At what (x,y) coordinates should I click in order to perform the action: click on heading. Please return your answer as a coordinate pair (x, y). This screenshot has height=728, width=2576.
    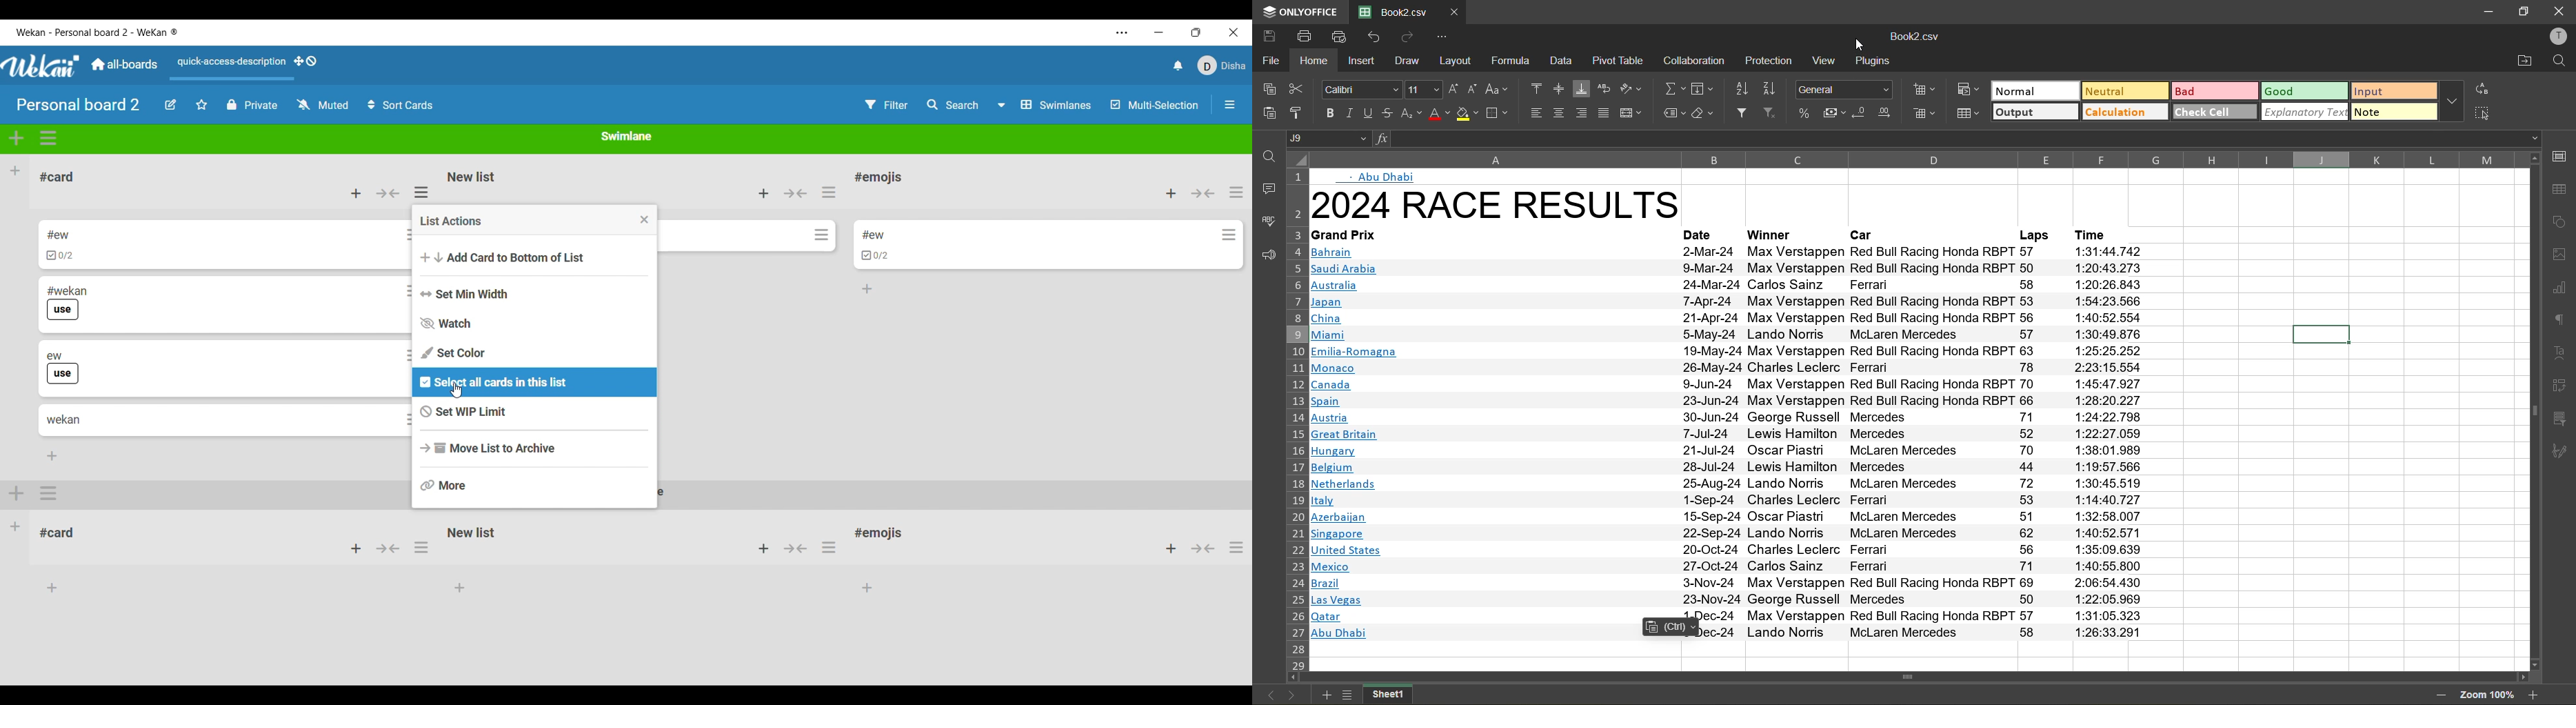
    Looking at the image, I should click on (1517, 204).